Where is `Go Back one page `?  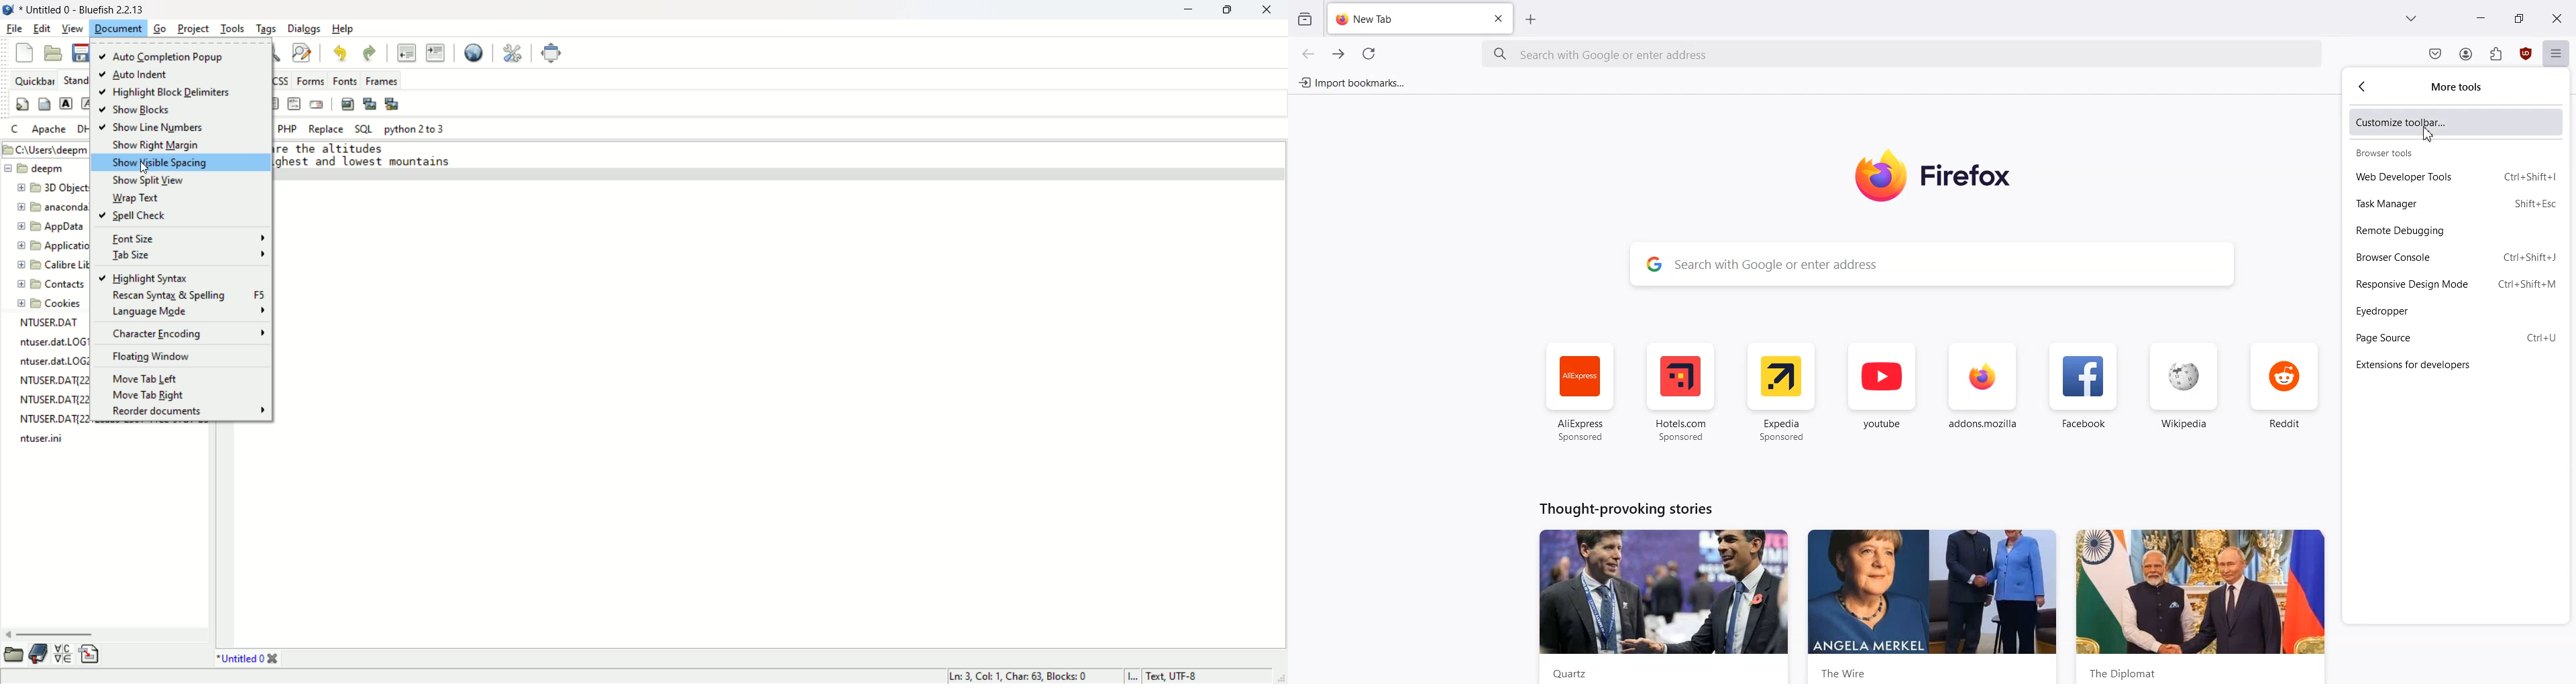 Go Back one page  is located at coordinates (1307, 53).